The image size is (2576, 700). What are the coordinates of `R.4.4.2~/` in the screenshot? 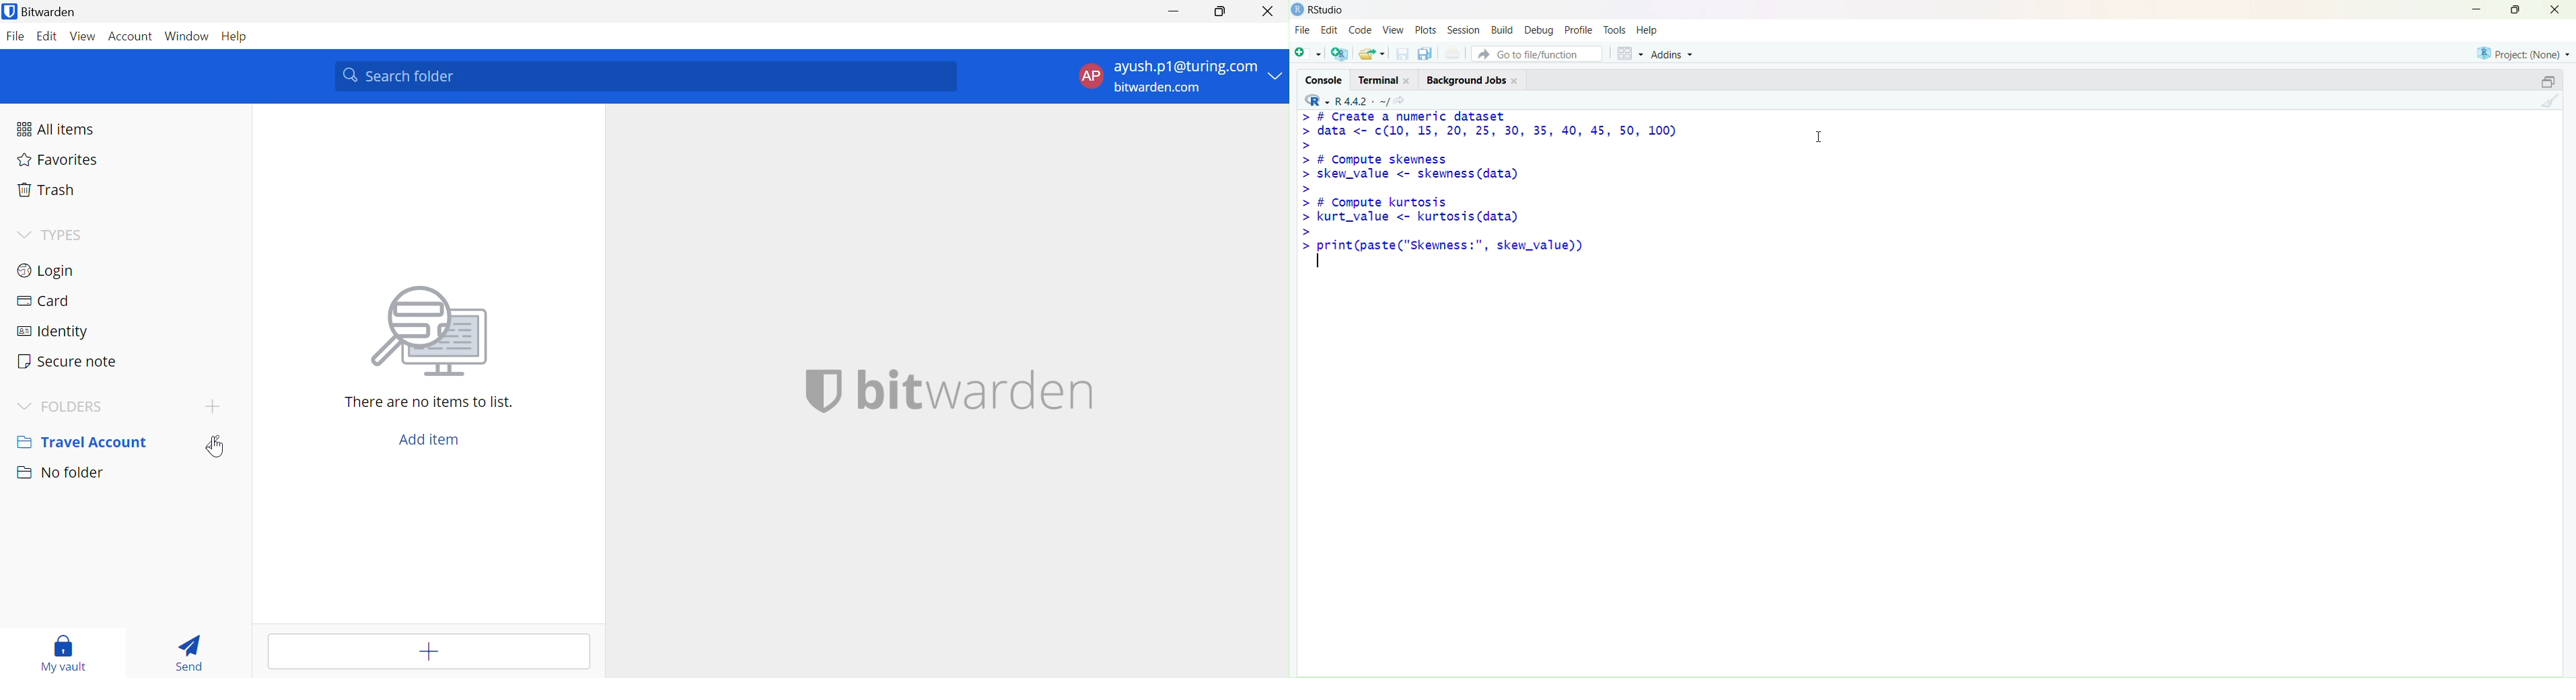 It's located at (1360, 100).